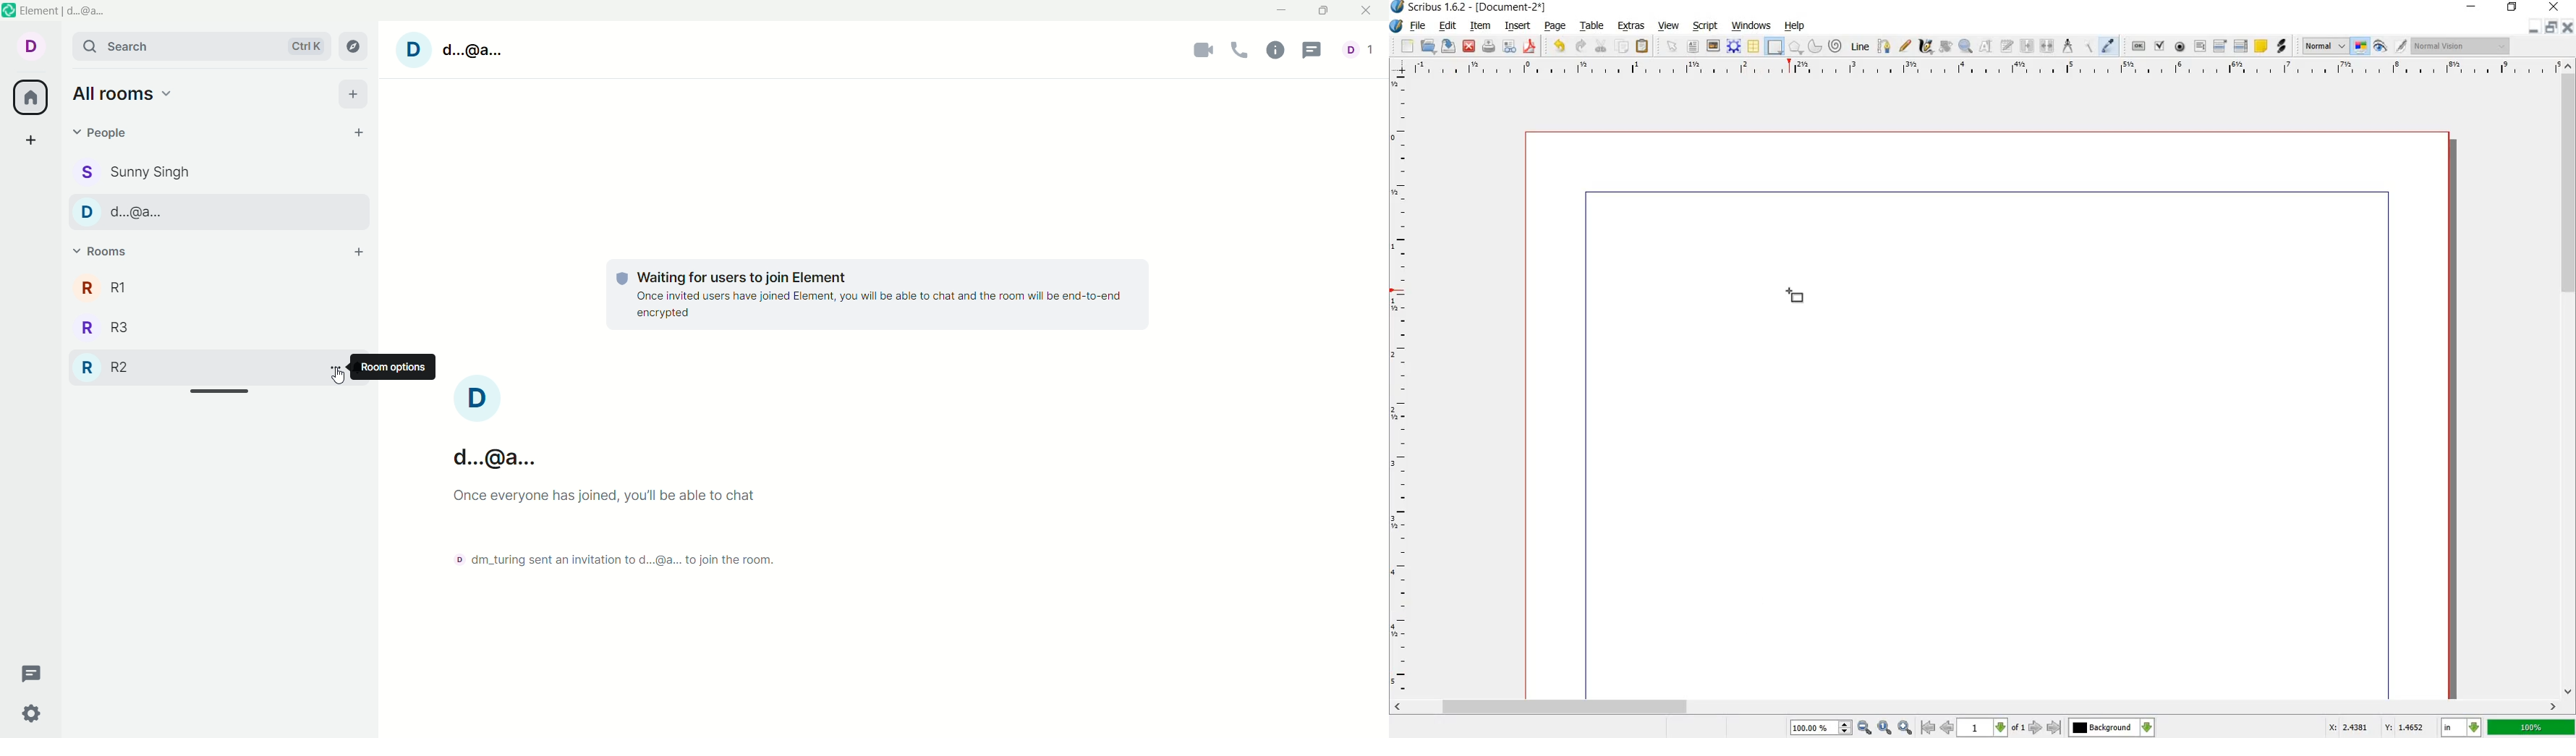 The image size is (2576, 756). What do you see at coordinates (1624, 47) in the screenshot?
I see `COPY` at bounding box center [1624, 47].